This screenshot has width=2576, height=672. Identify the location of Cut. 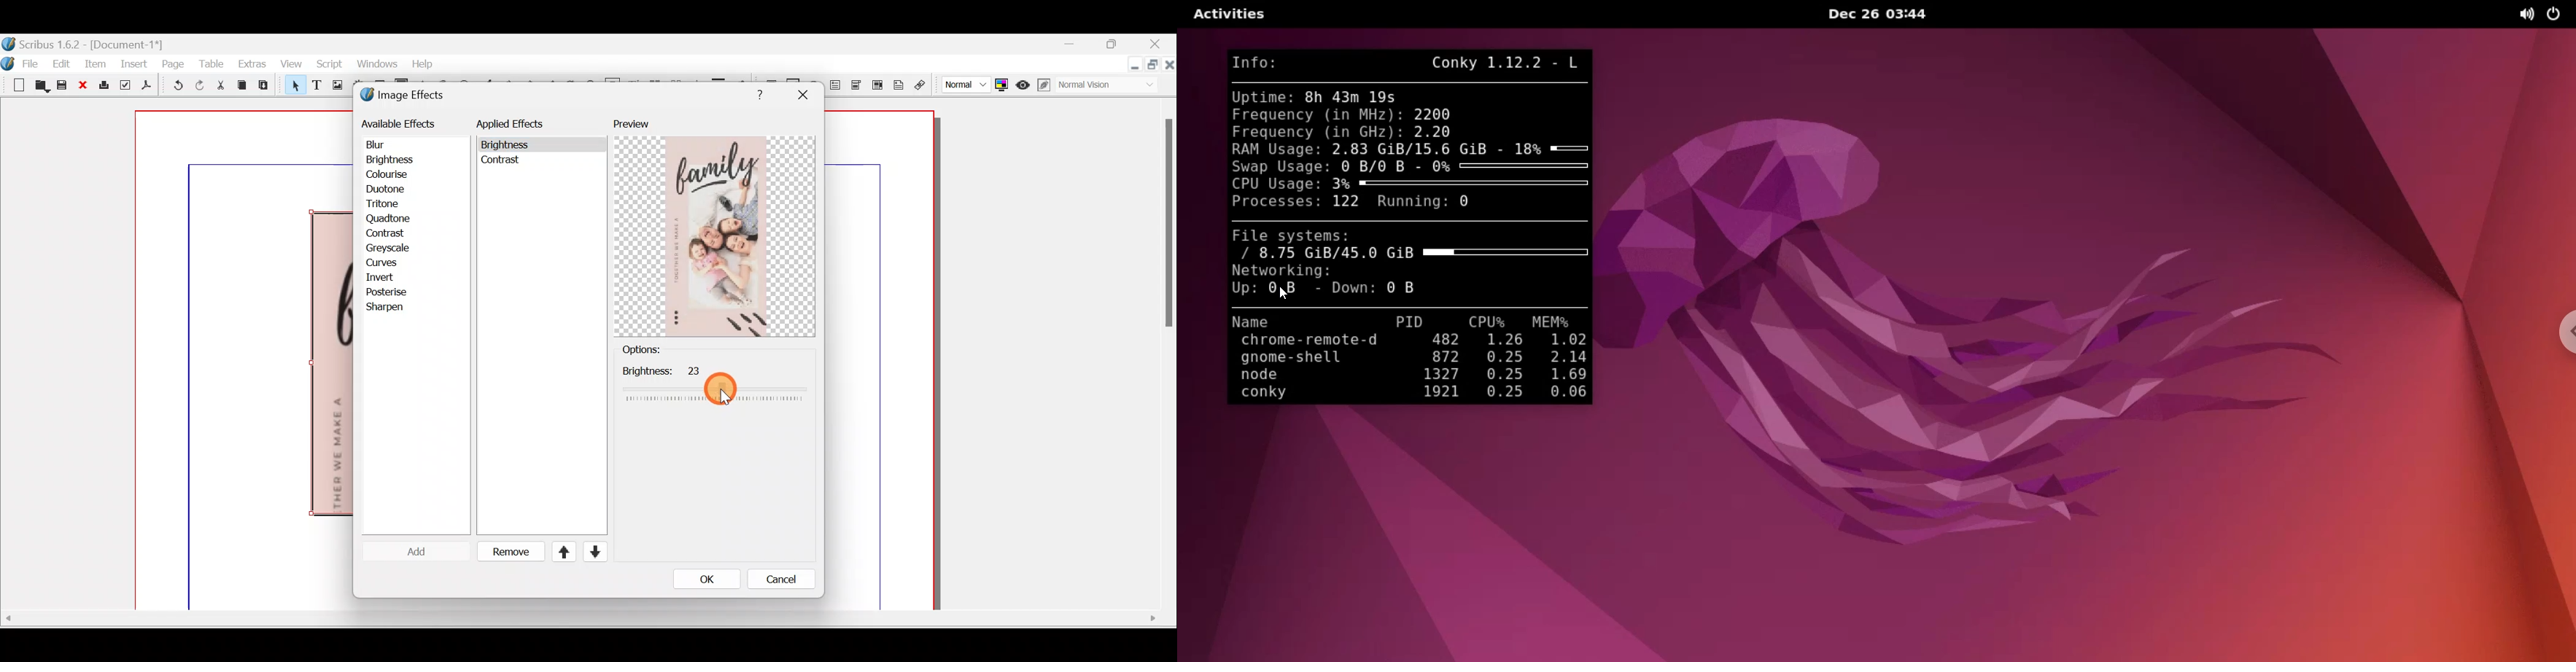
(220, 87).